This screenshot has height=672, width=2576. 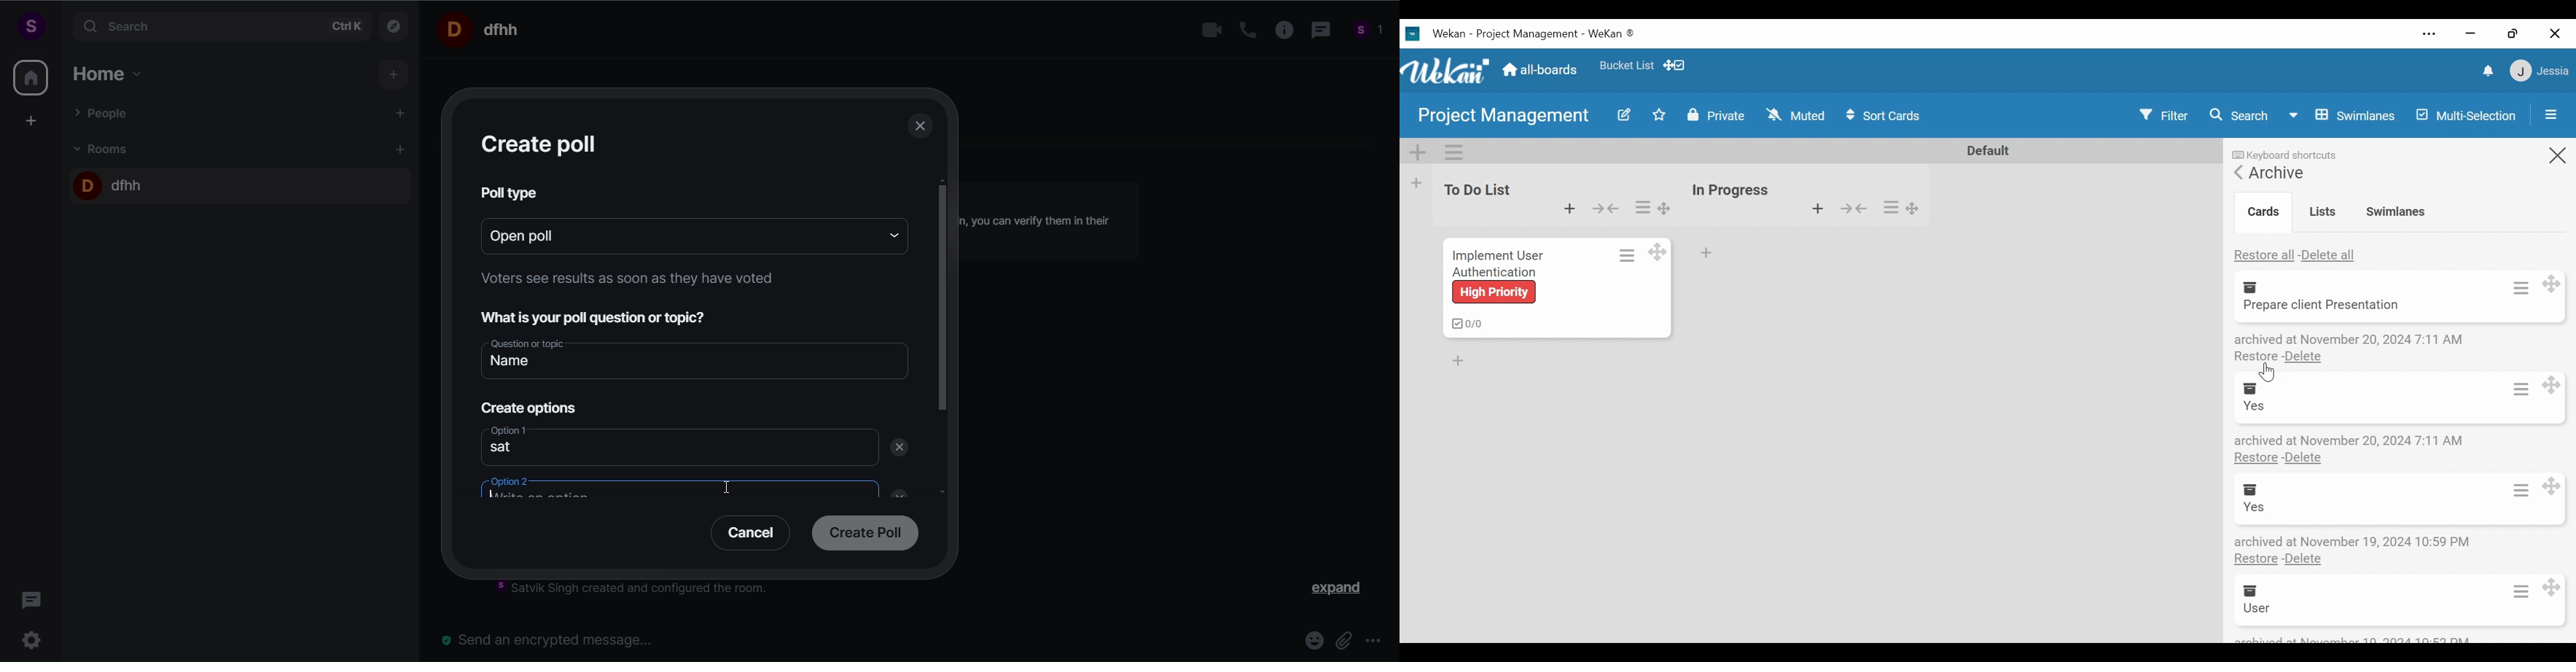 I want to click on cancel, so click(x=745, y=536).